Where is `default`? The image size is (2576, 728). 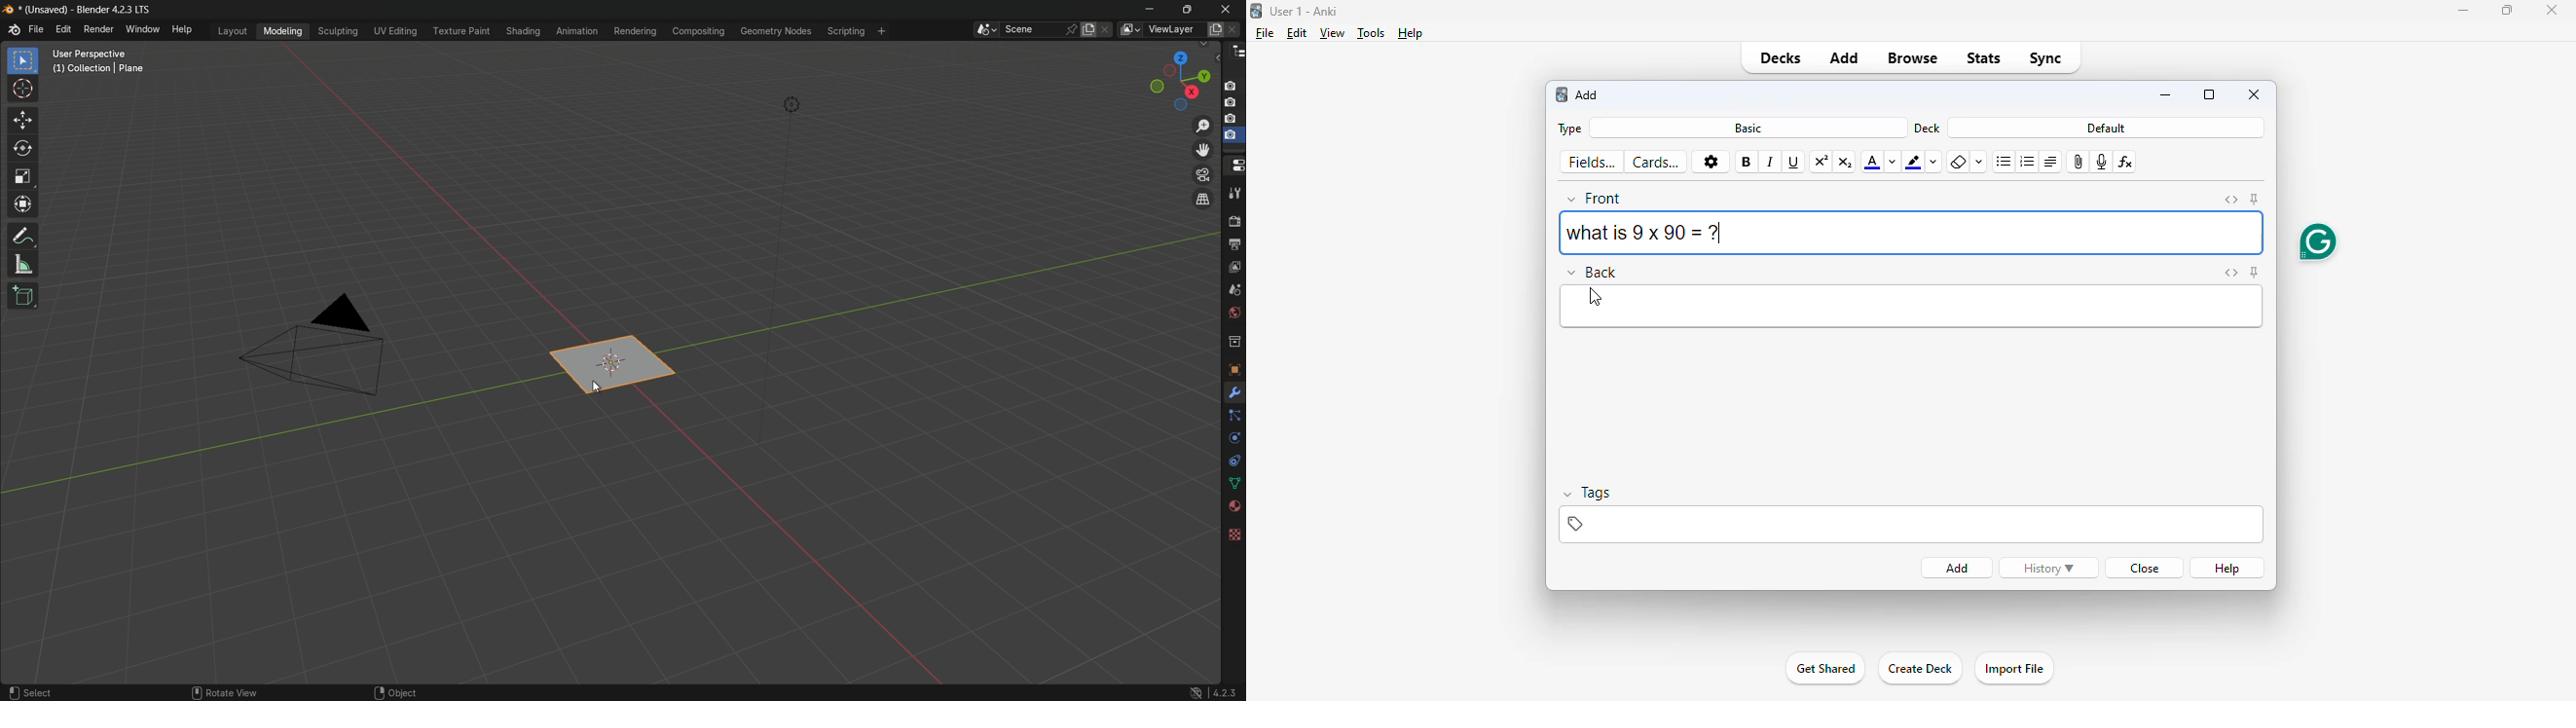
default is located at coordinates (2107, 128).